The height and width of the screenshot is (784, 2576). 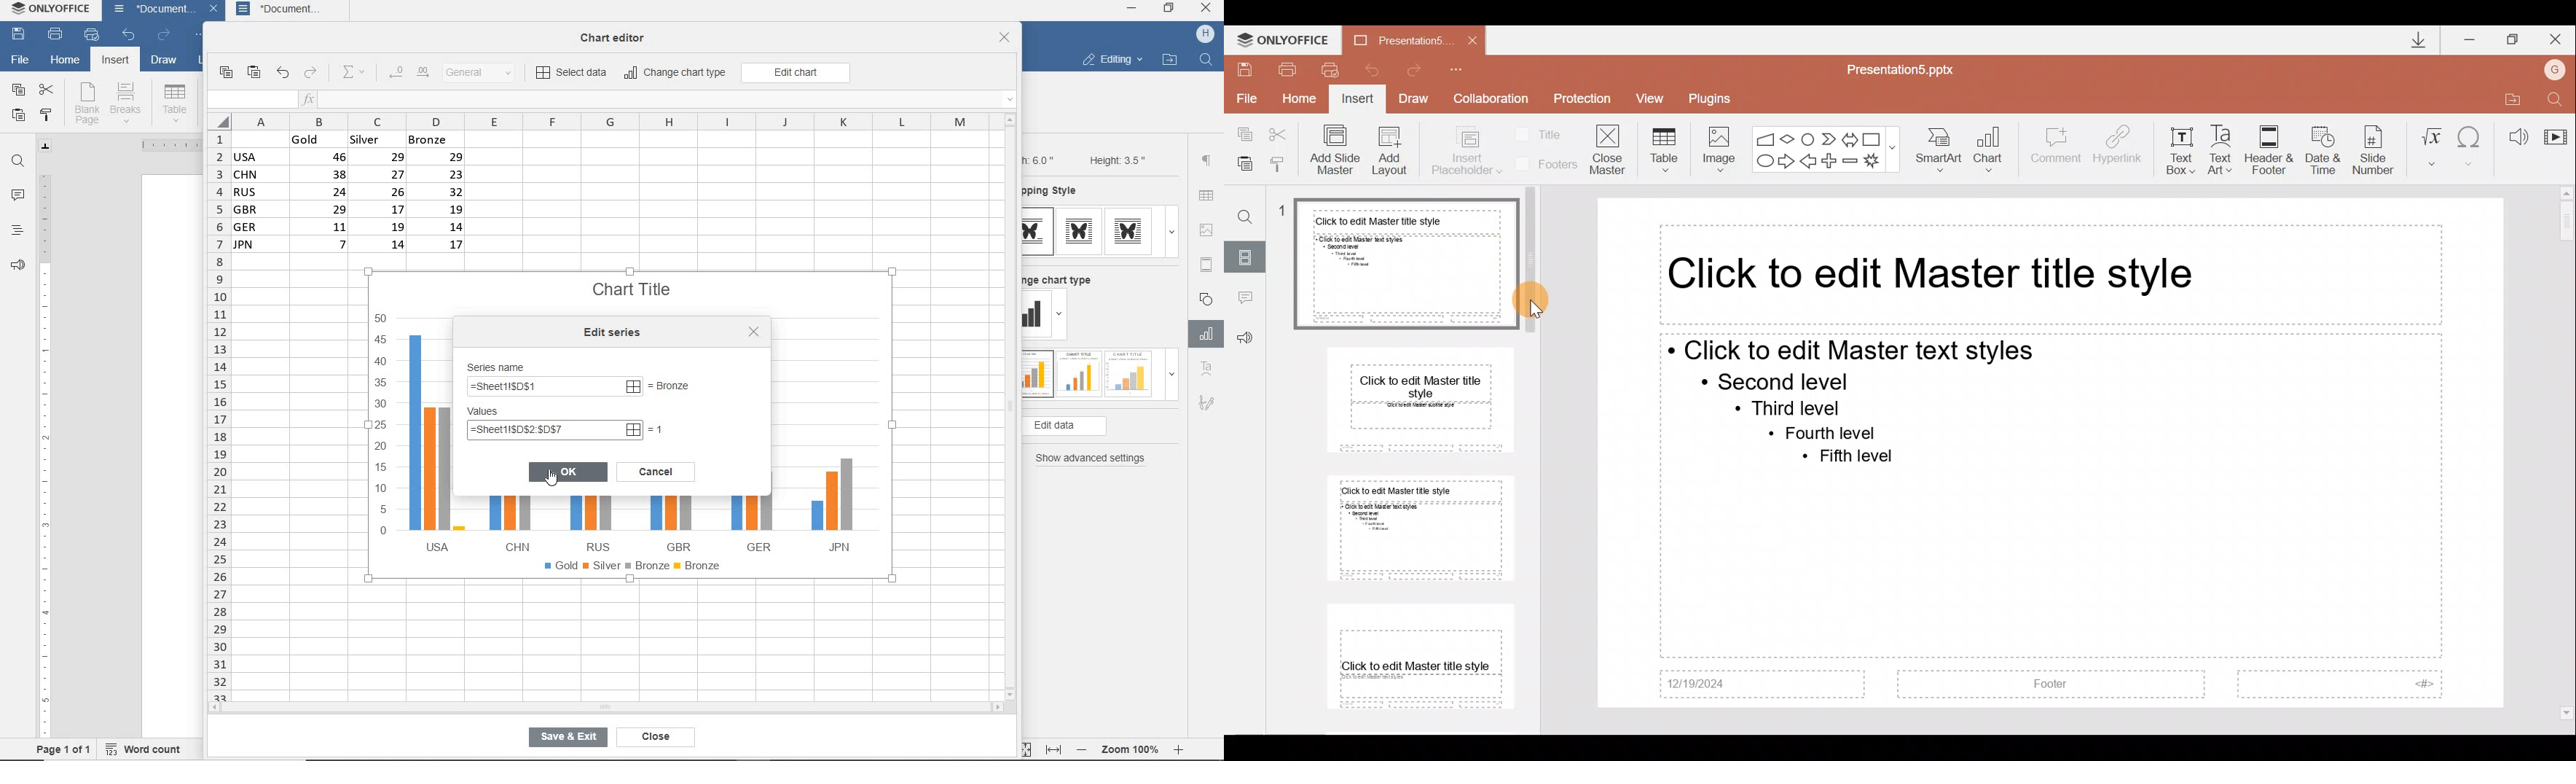 What do you see at coordinates (47, 114) in the screenshot?
I see `copy style` at bounding box center [47, 114].